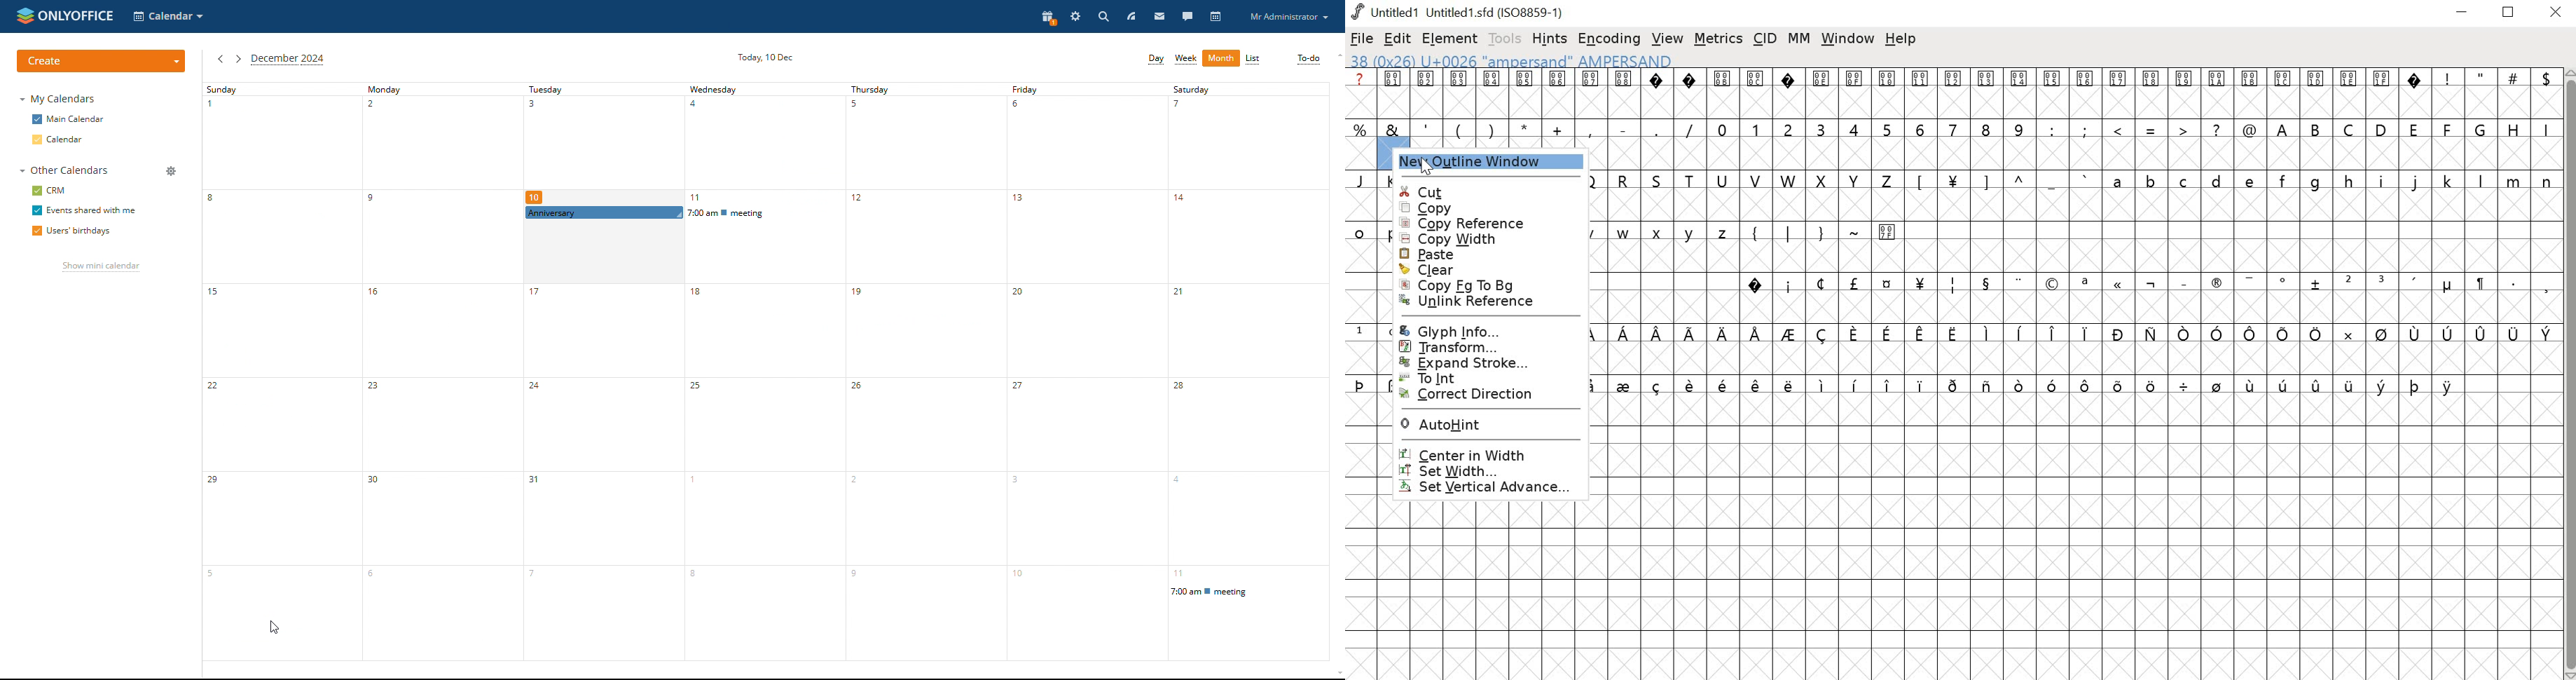 The width and height of the screenshot is (2576, 700). Describe the element at coordinates (2051, 129) in the screenshot. I see `:` at that location.